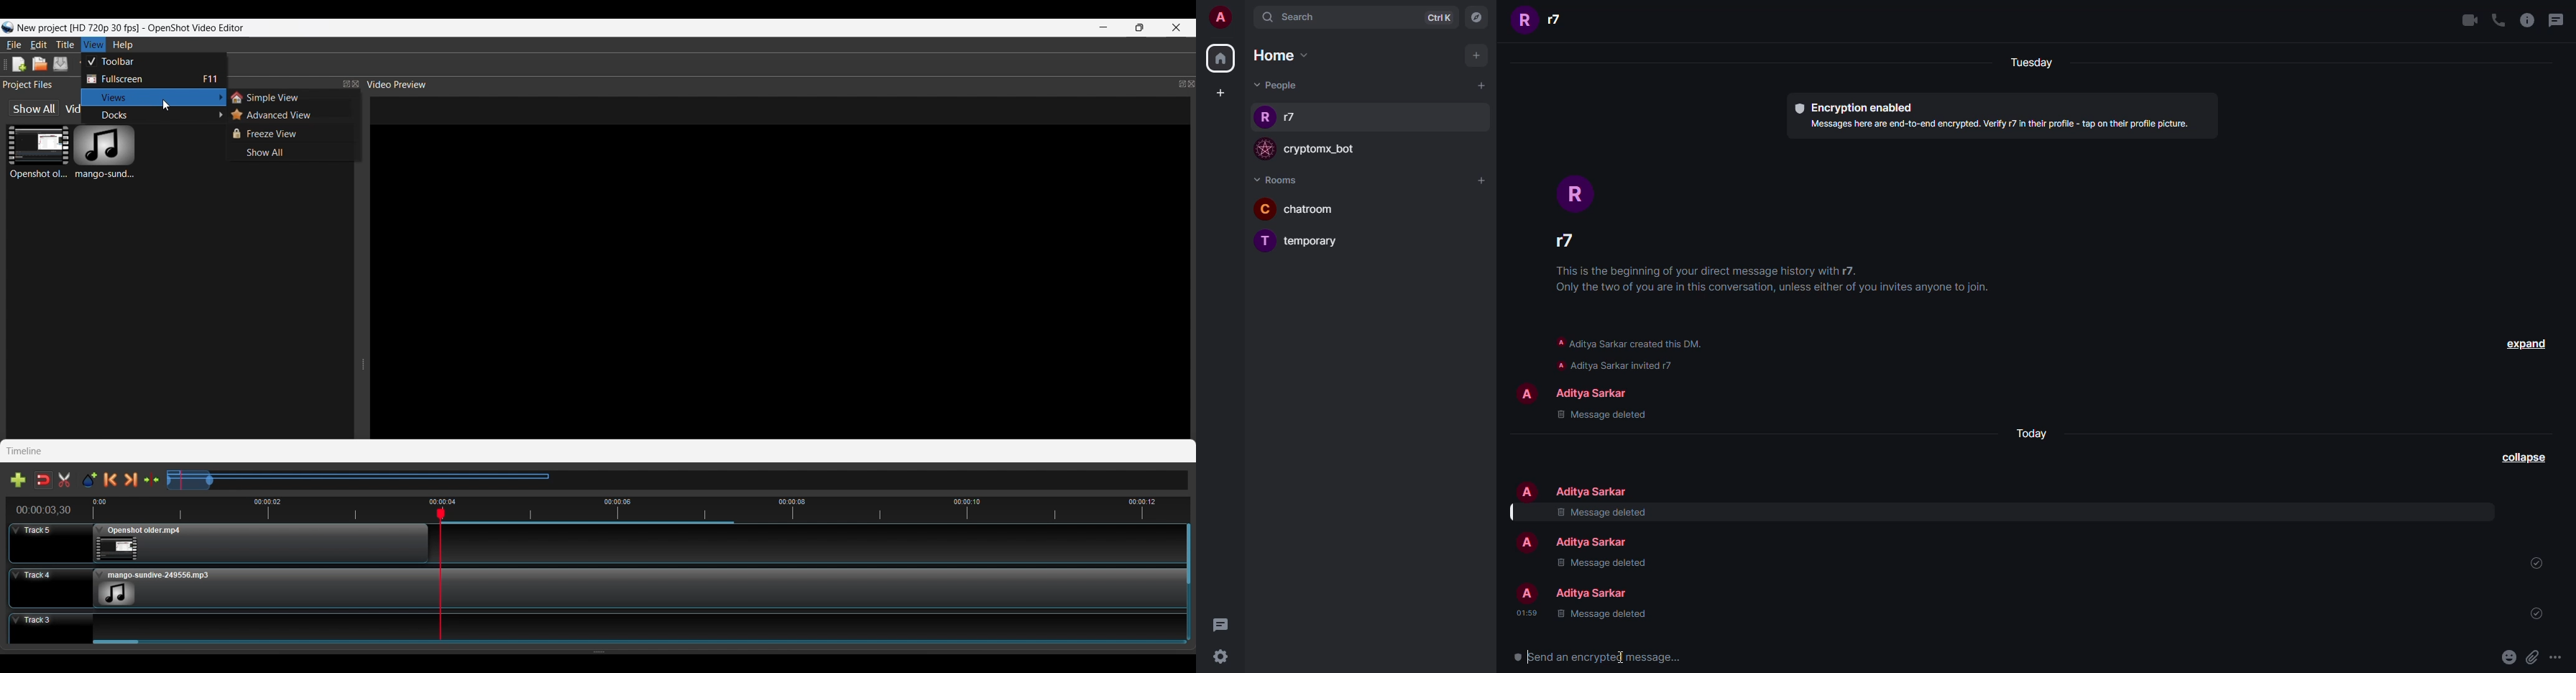 Image resolution: width=2576 pixels, height=700 pixels. I want to click on create space, so click(1220, 91).